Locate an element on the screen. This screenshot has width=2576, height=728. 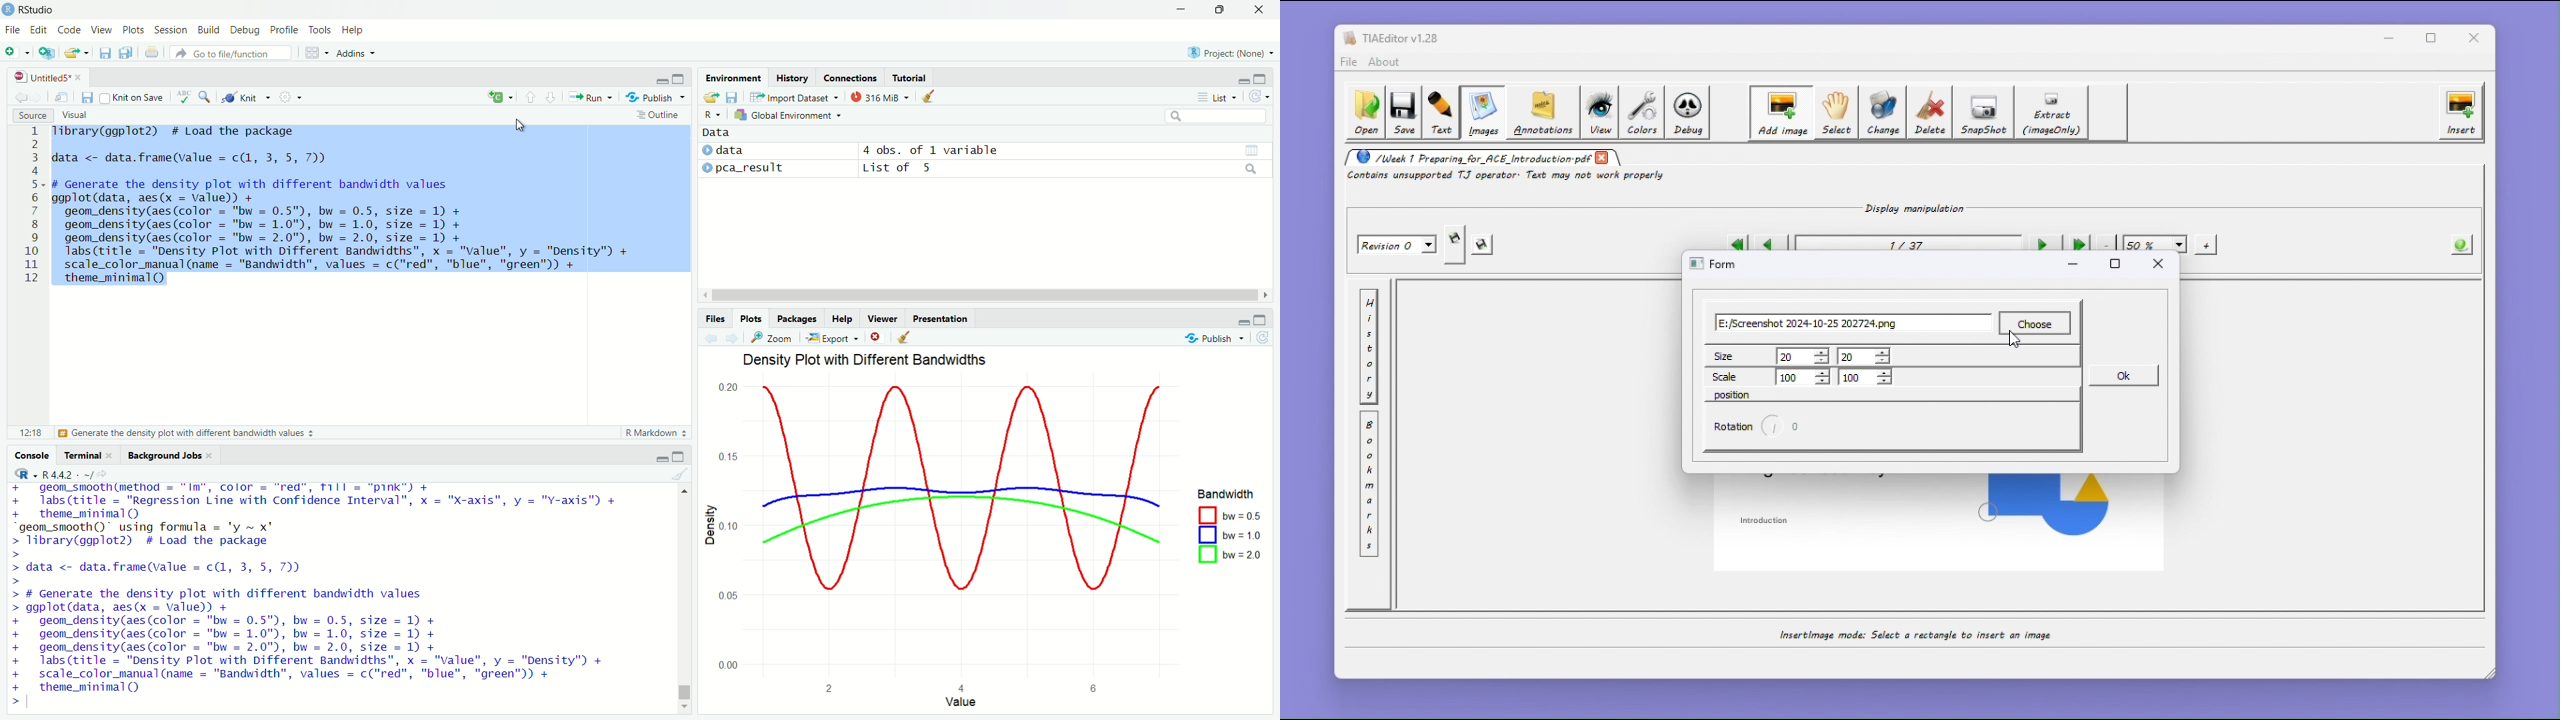
cursor is located at coordinates (521, 125).